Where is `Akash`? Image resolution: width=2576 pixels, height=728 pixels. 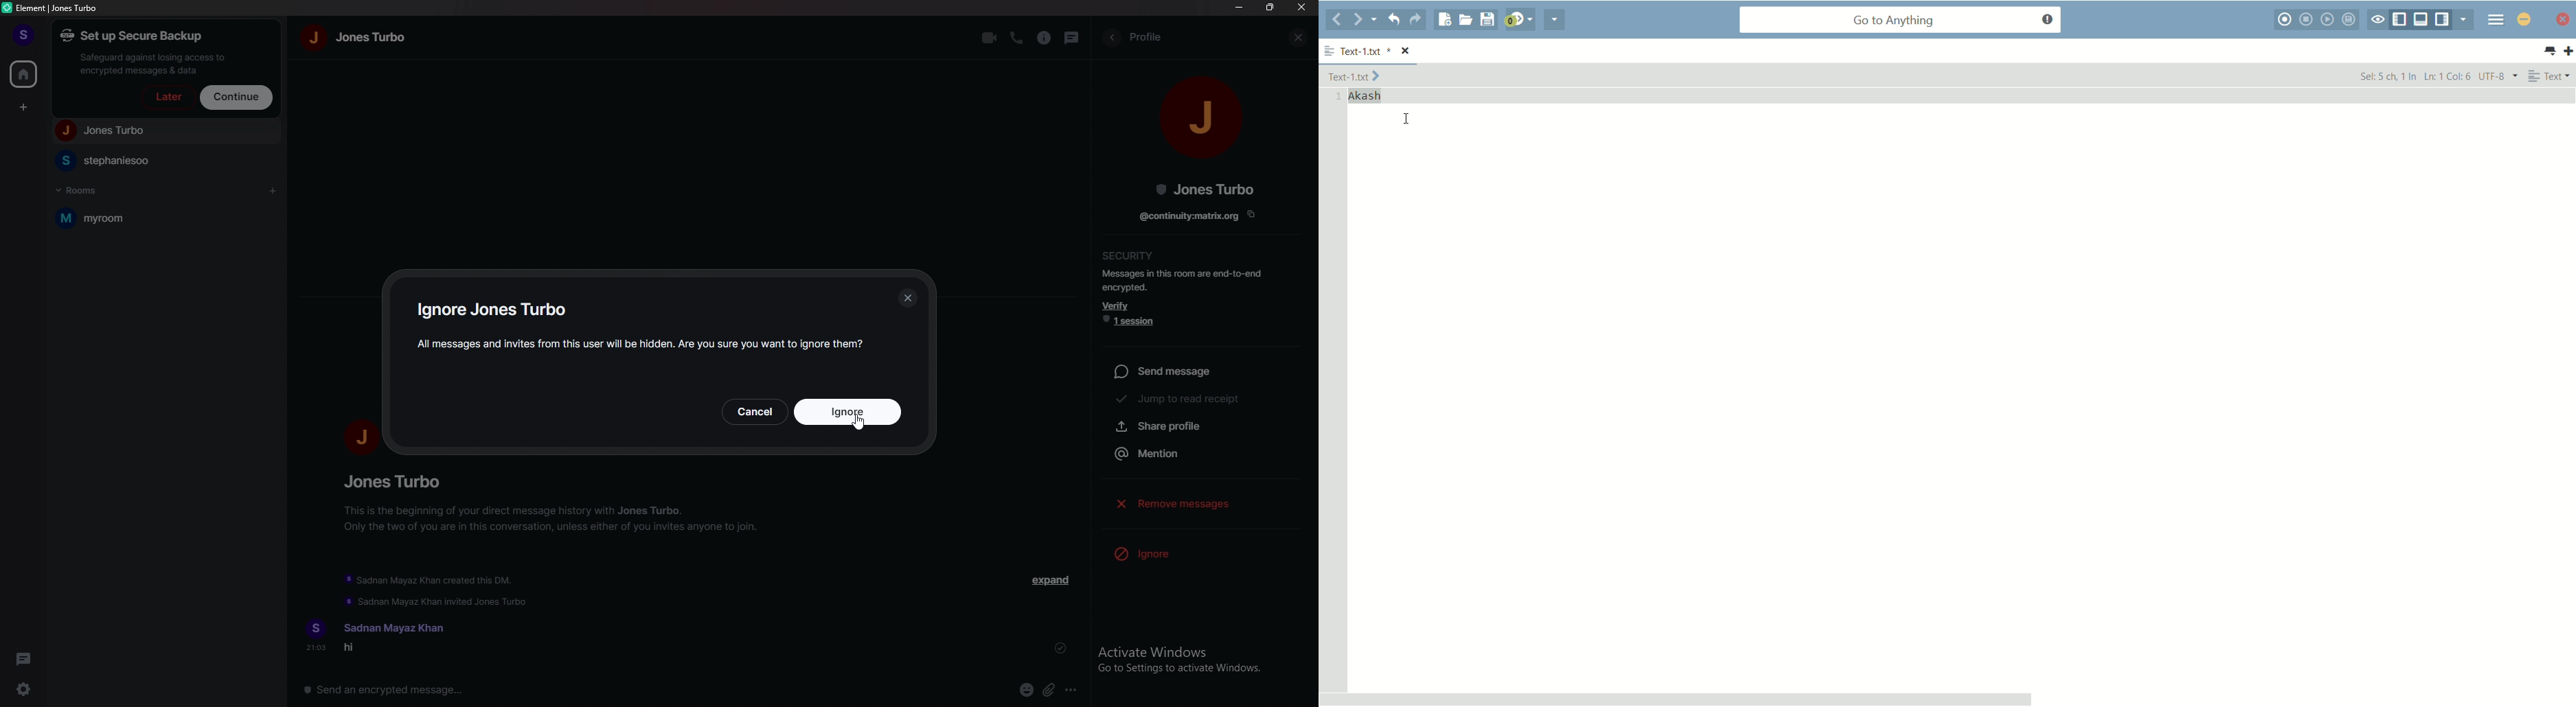
Akash is located at coordinates (1365, 96).